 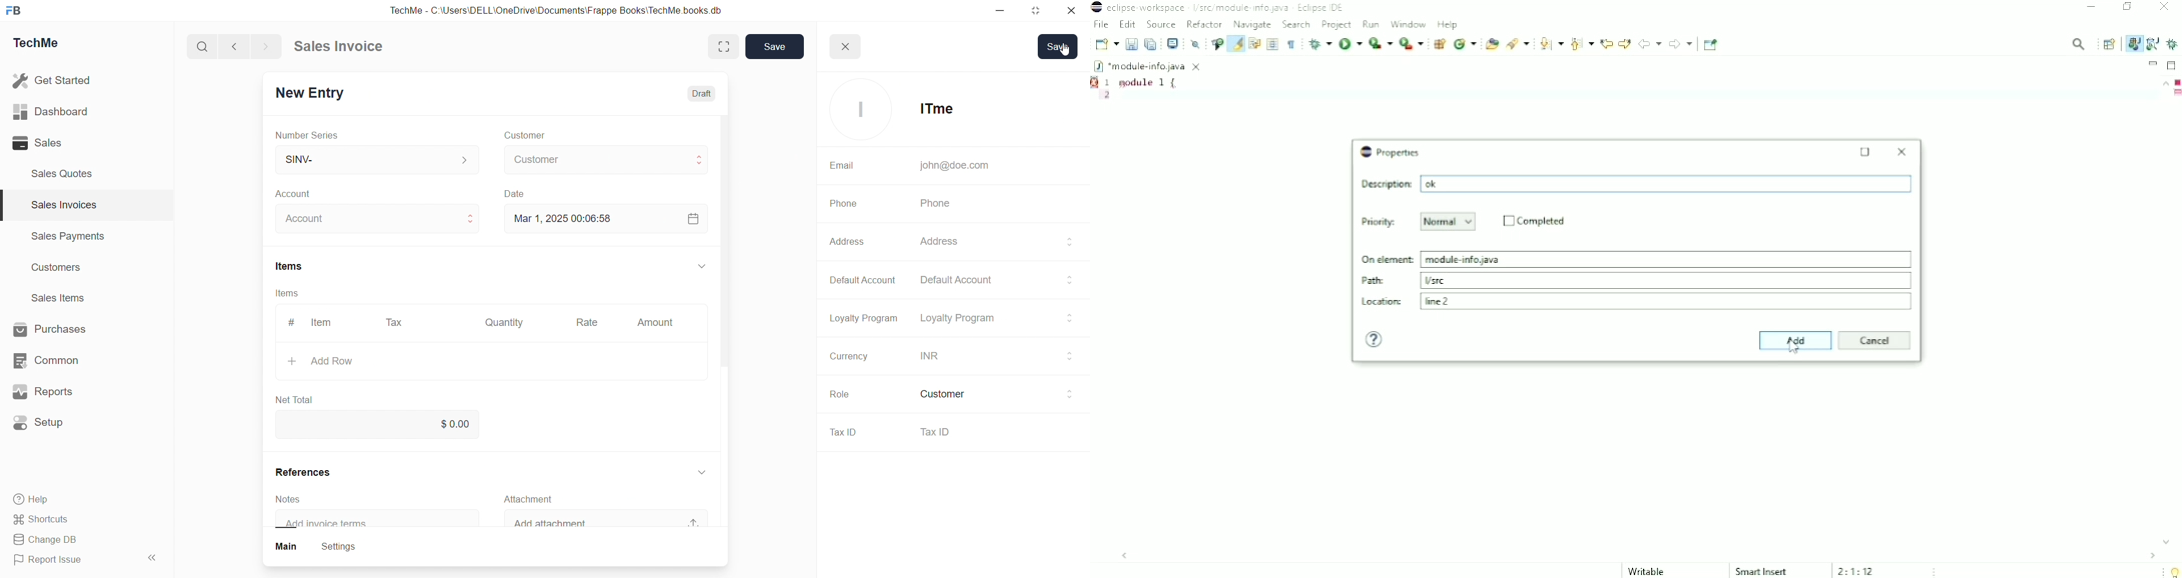 What do you see at coordinates (657, 319) in the screenshot?
I see `Amount` at bounding box center [657, 319].